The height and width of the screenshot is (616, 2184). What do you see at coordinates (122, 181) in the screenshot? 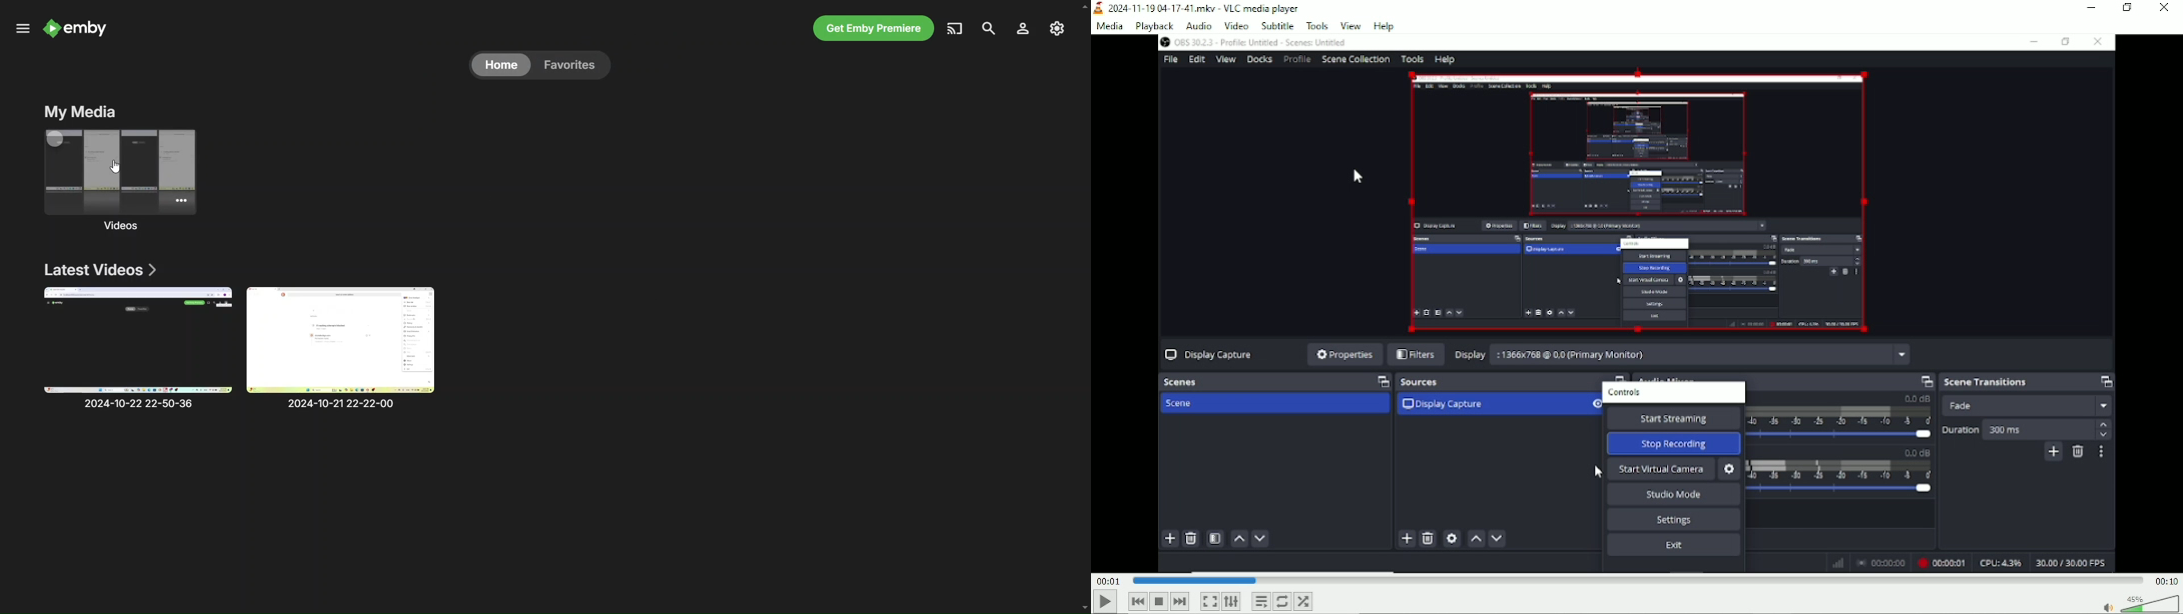
I see `videos` at bounding box center [122, 181].